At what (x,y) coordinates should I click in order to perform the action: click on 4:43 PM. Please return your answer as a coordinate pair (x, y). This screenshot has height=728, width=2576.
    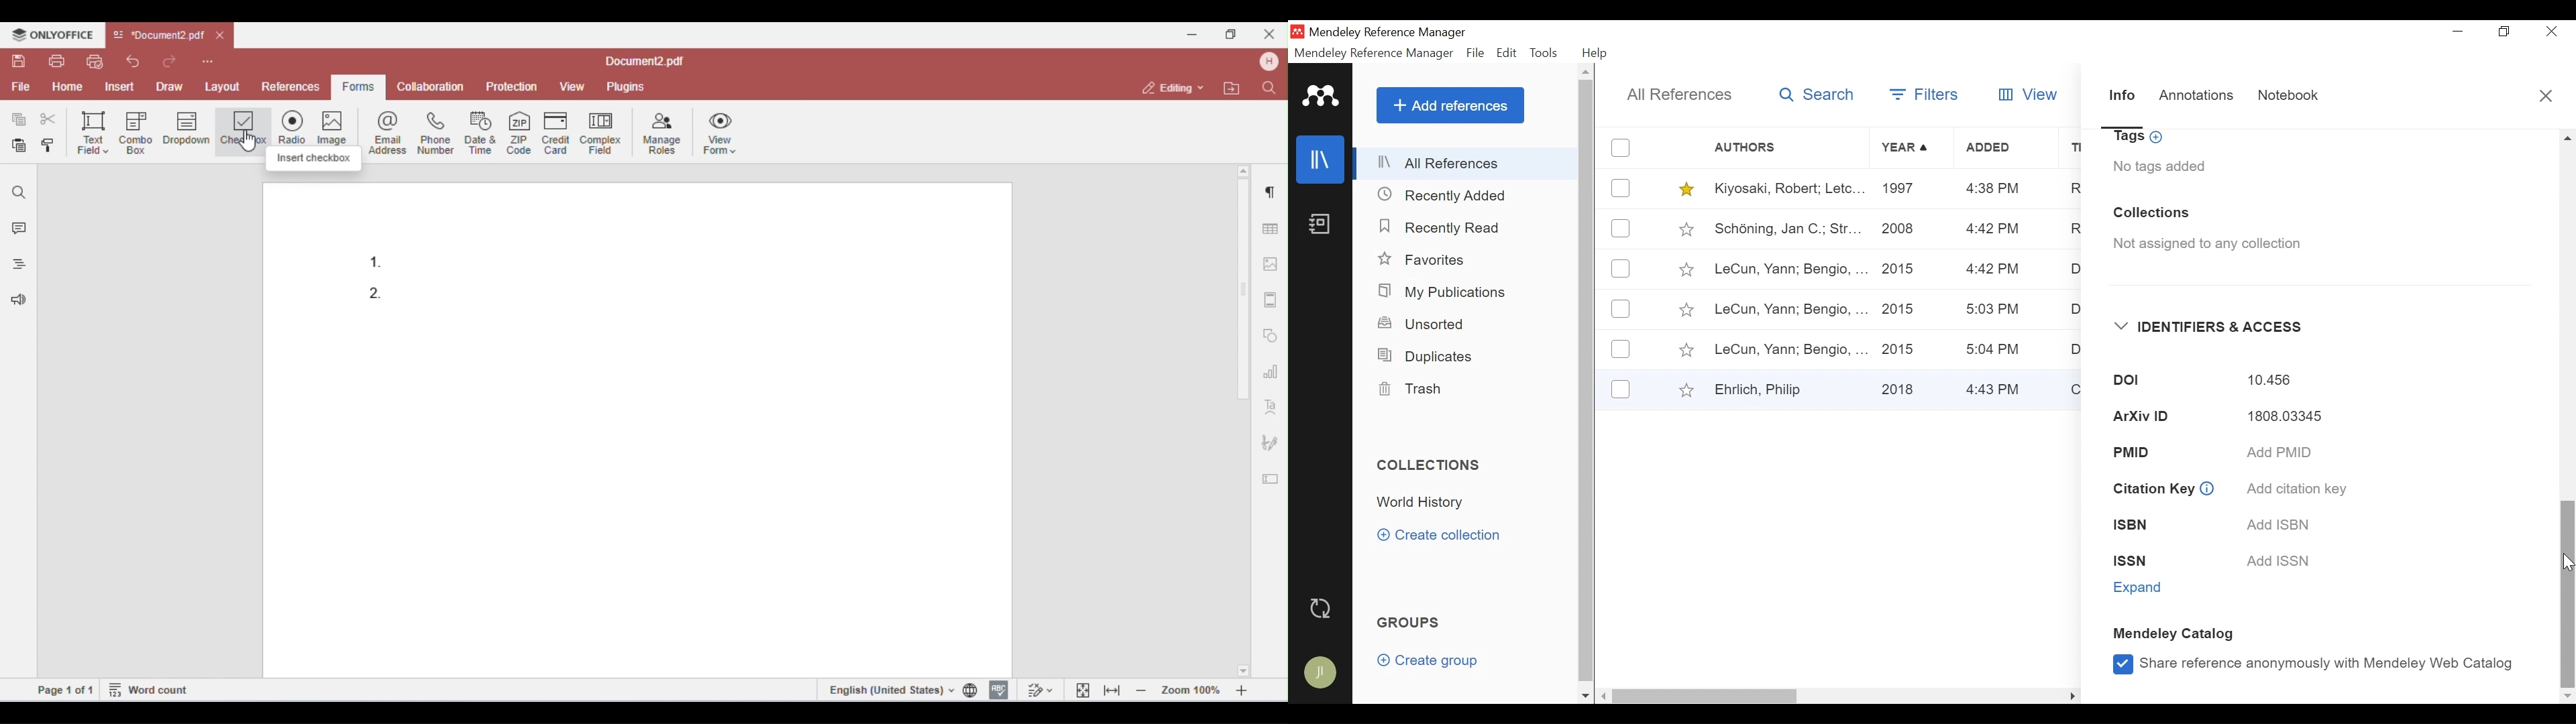
    Looking at the image, I should click on (1998, 388).